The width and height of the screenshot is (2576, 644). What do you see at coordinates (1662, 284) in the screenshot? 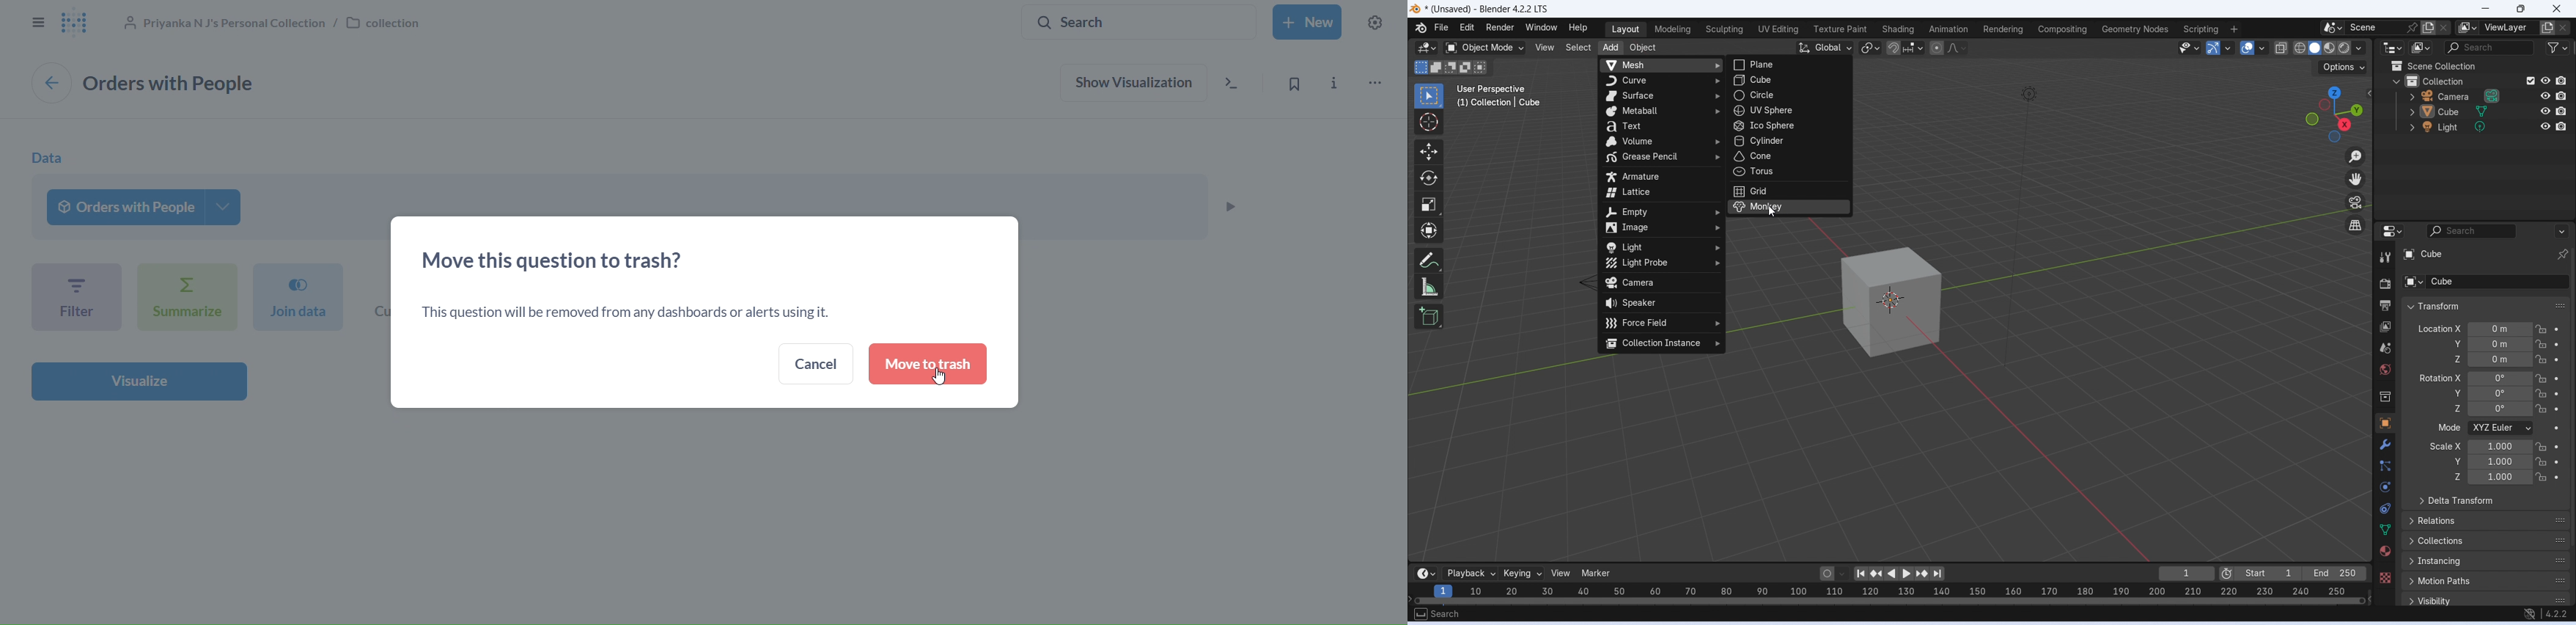
I see `camera` at bounding box center [1662, 284].